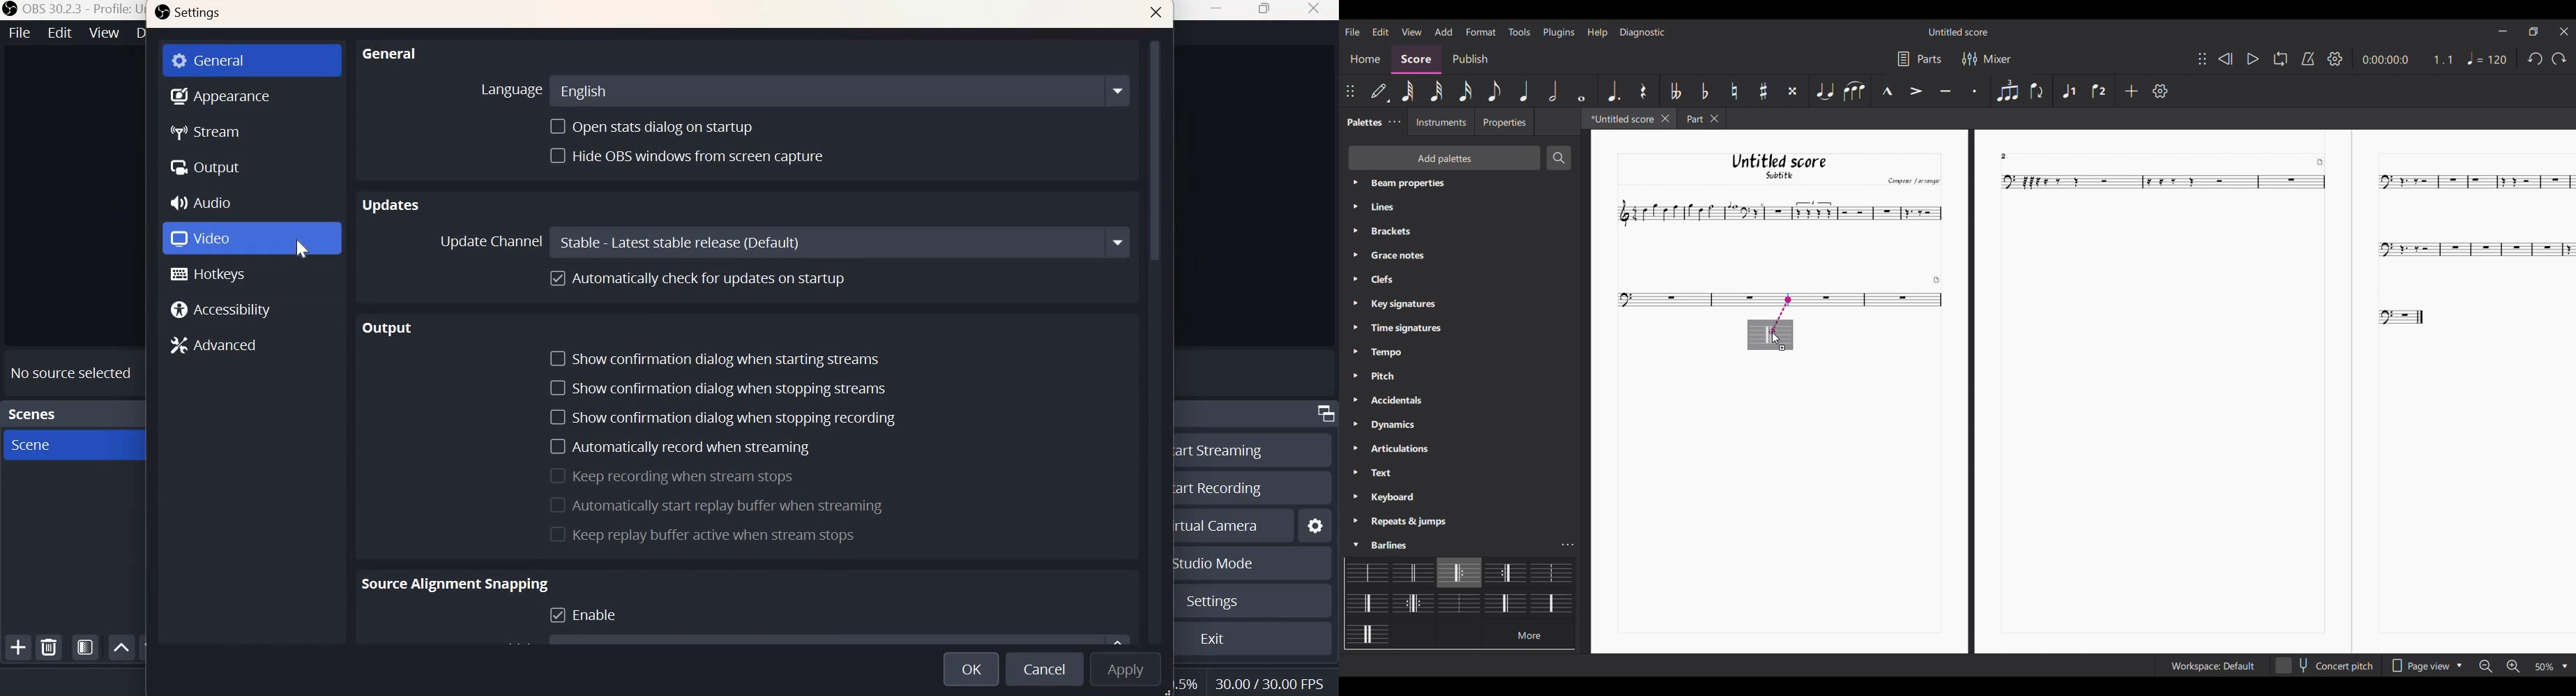 The image size is (2576, 700). What do you see at coordinates (1405, 256) in the screenshot?
I see `Palette settings` at bounding box center [1405, 256].